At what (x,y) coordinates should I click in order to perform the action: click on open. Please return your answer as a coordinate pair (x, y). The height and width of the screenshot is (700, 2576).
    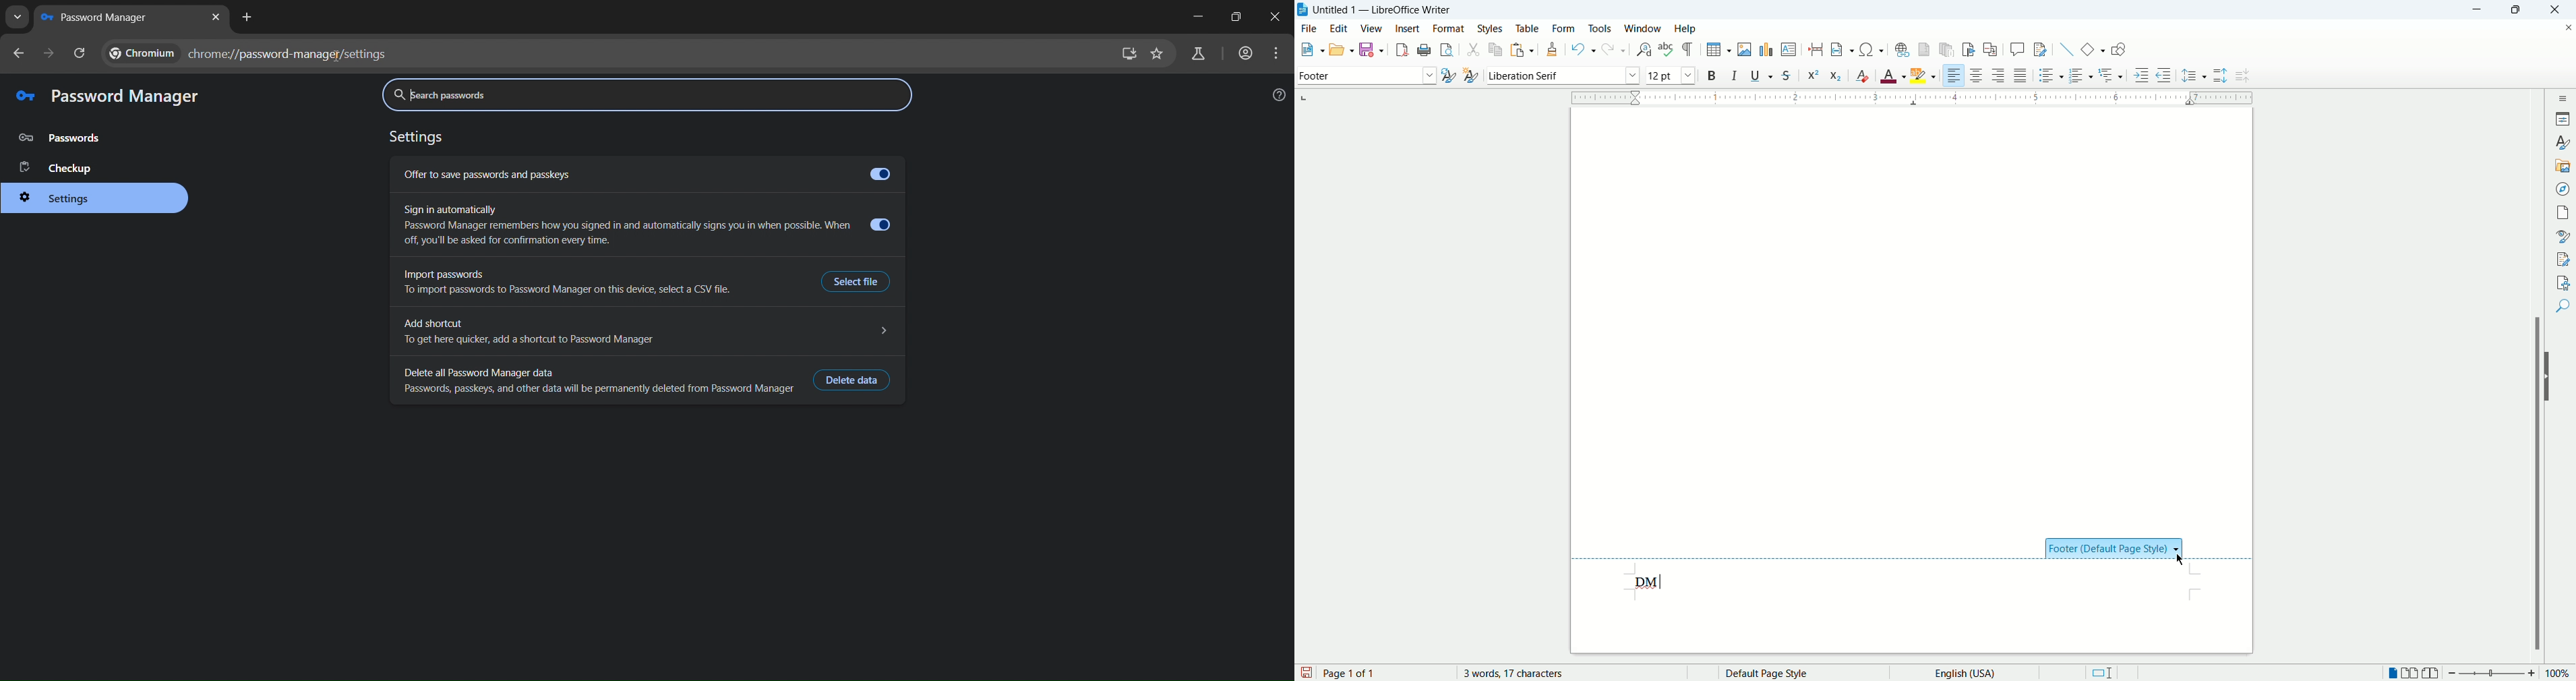
    Looking at the image, I should click on (1309, 51).